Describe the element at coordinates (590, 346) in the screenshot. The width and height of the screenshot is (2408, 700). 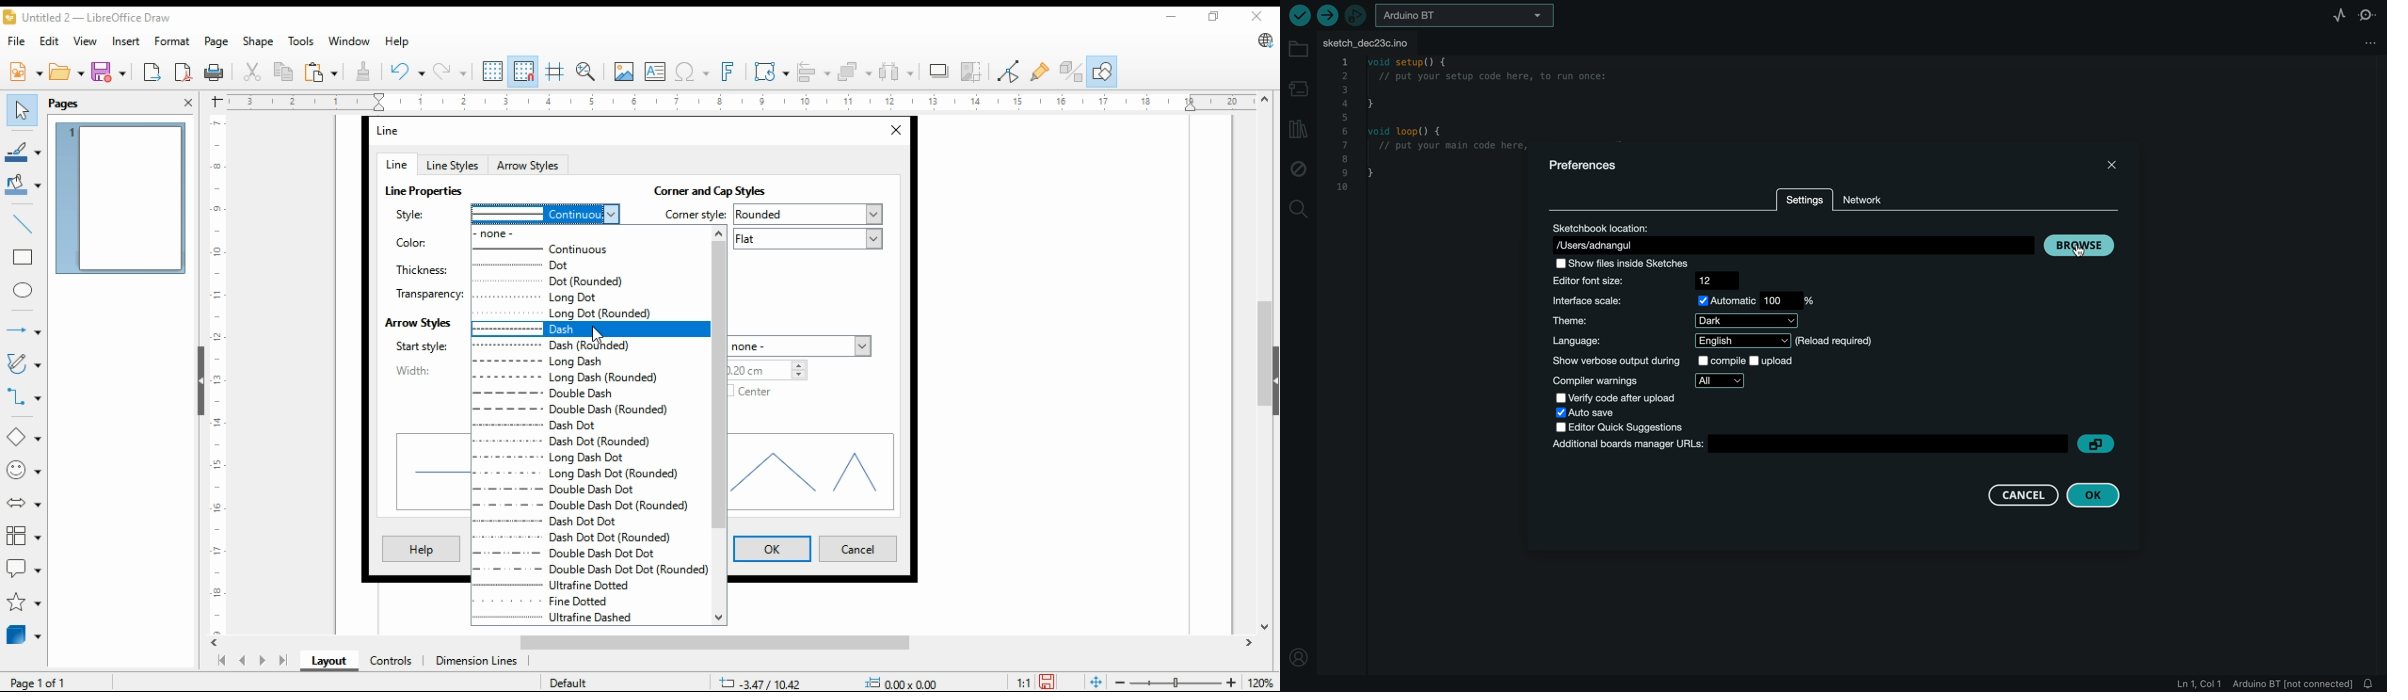
I see `dash rounded` at that location.